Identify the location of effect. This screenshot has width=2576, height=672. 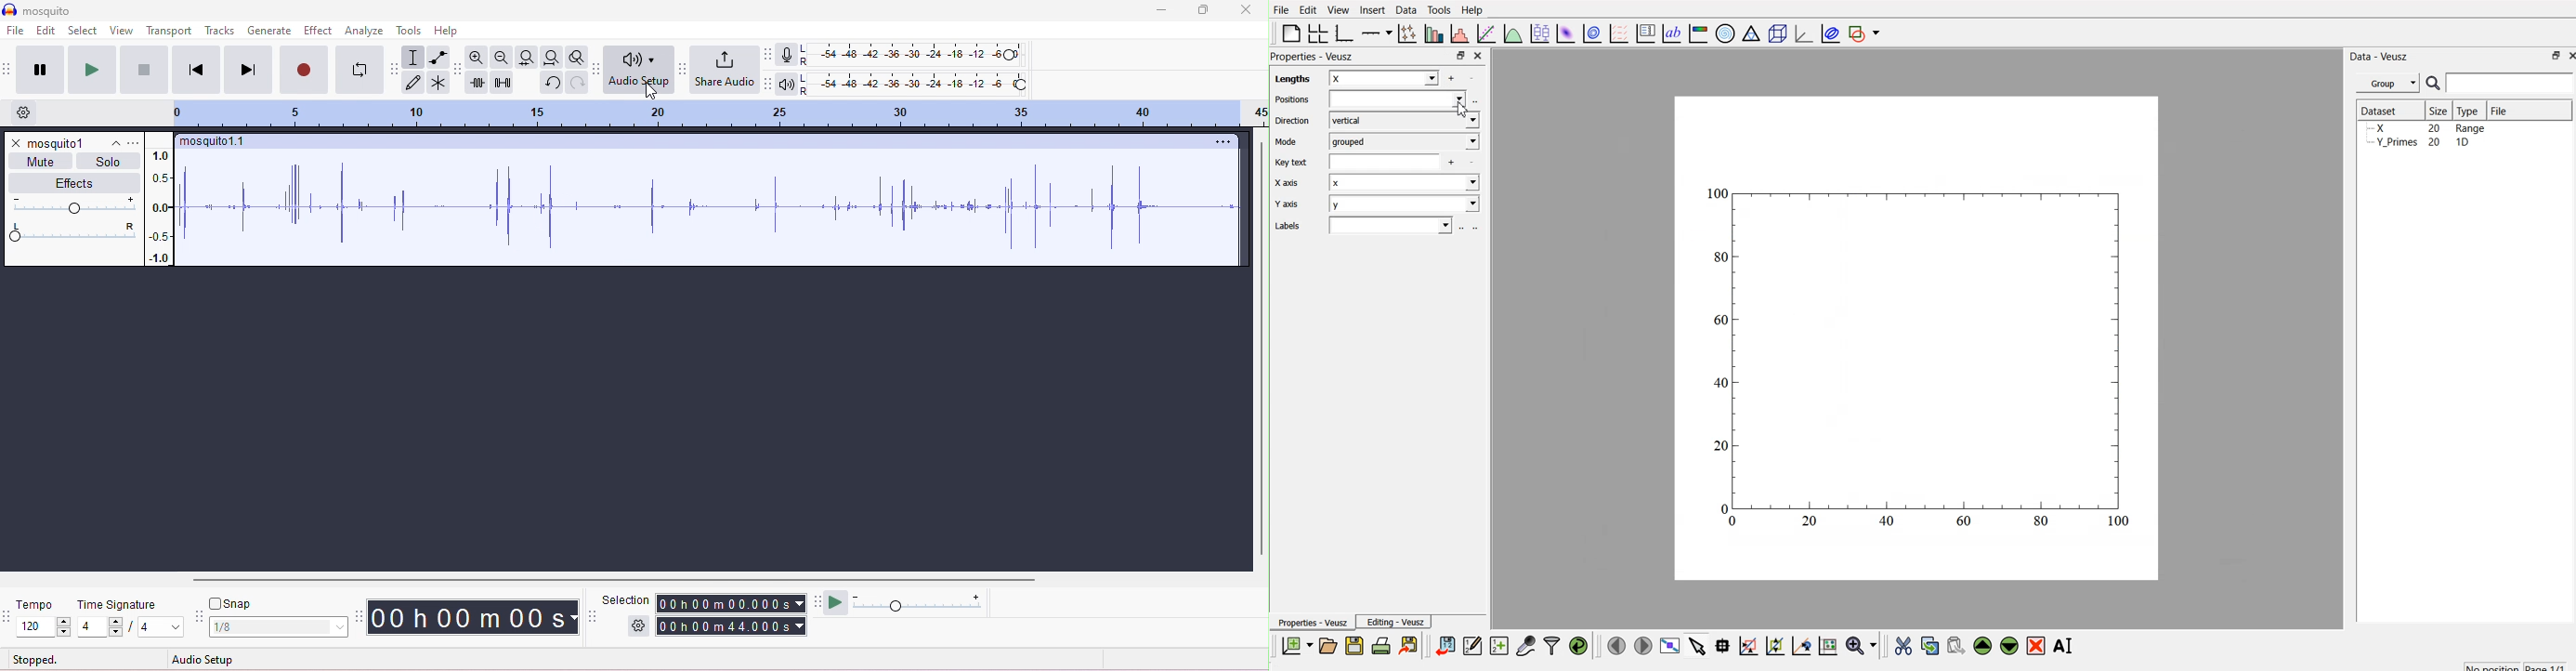
(319, 31).